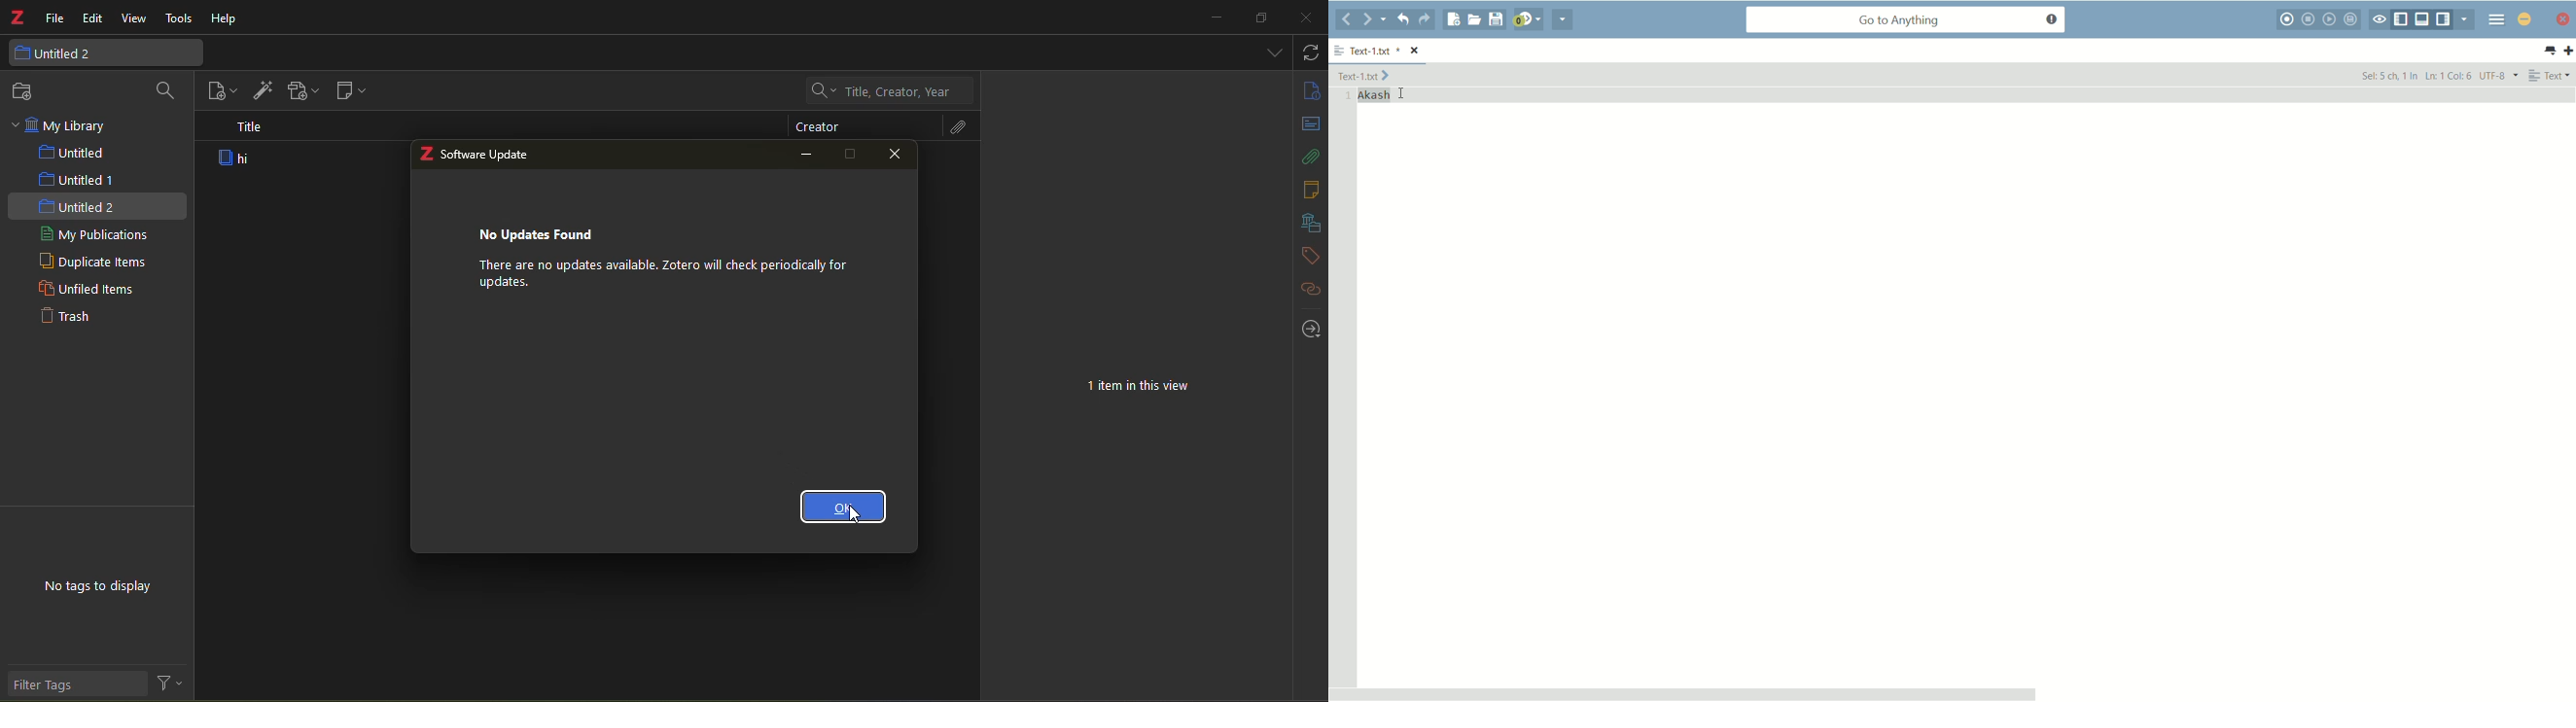  Describe the element at coordinates (541, 233) in the screenshot. I see `no updates found` at that location.